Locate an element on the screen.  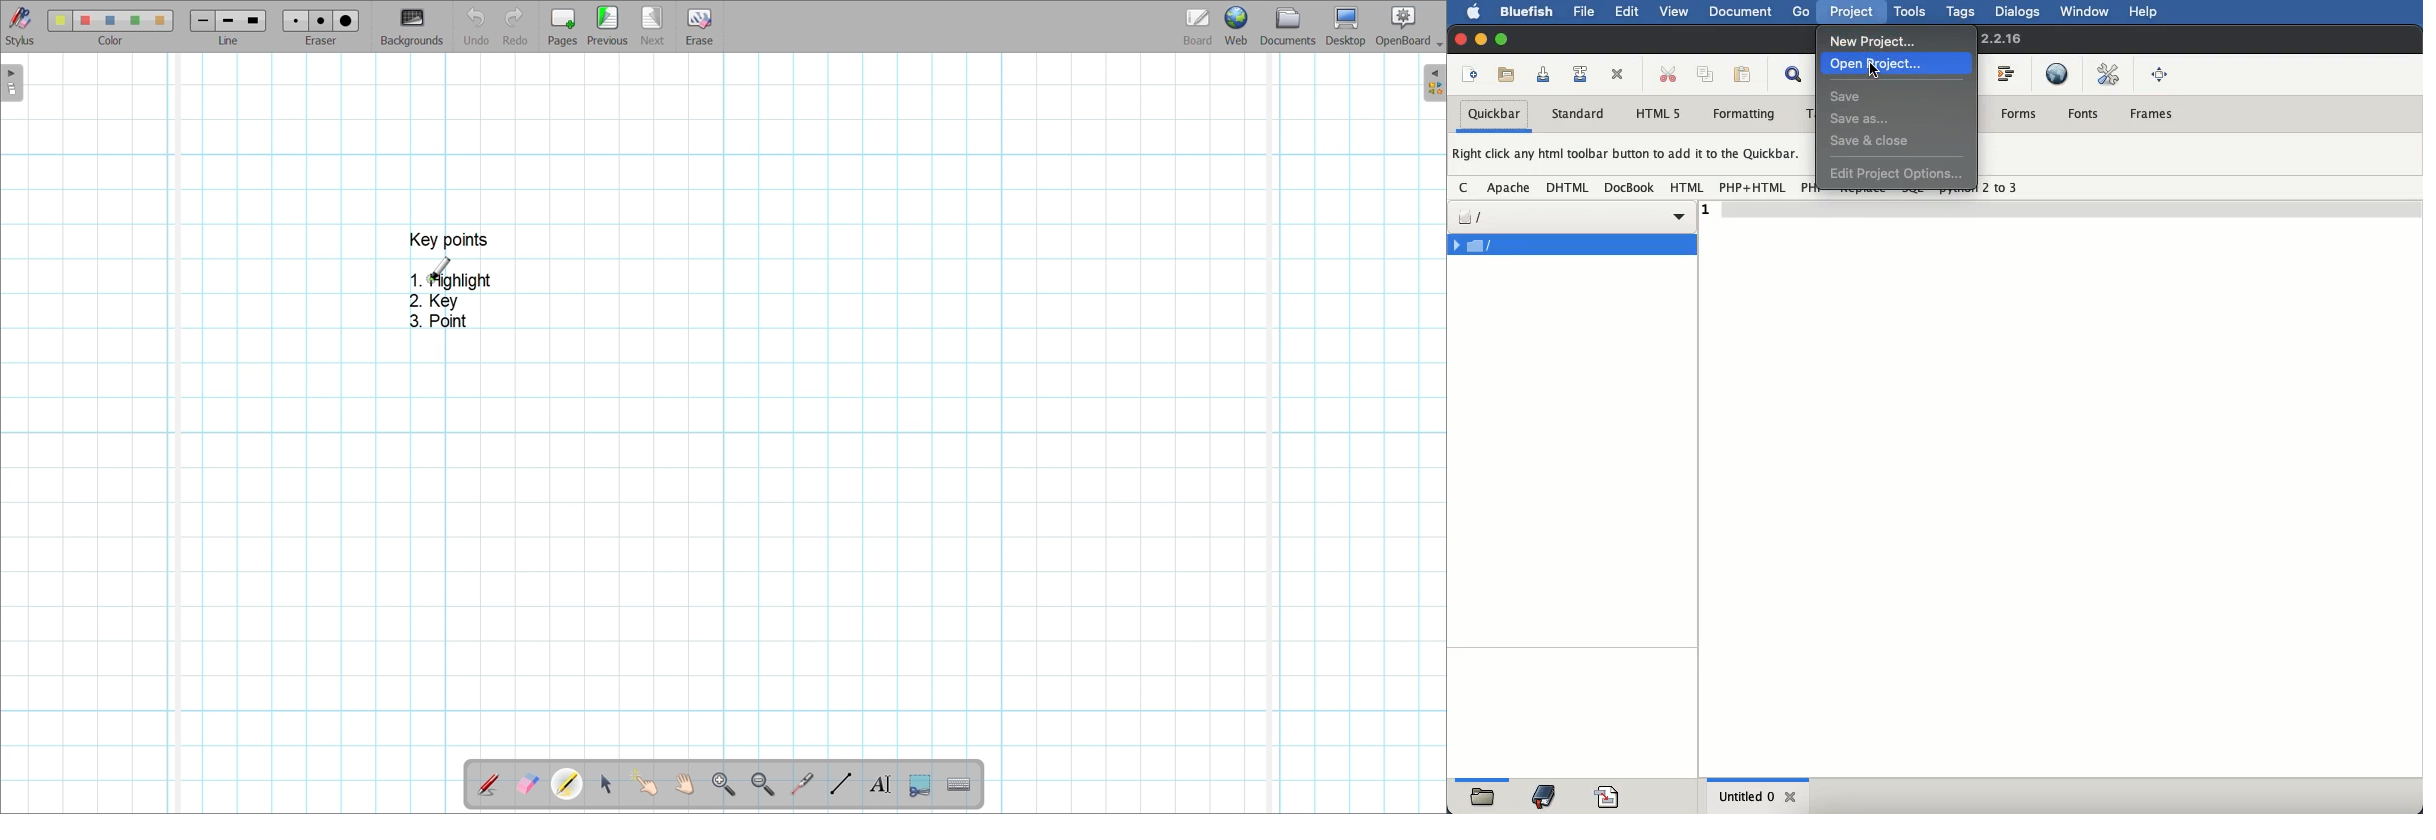
bluefish is located at coordinates (1526, 9).